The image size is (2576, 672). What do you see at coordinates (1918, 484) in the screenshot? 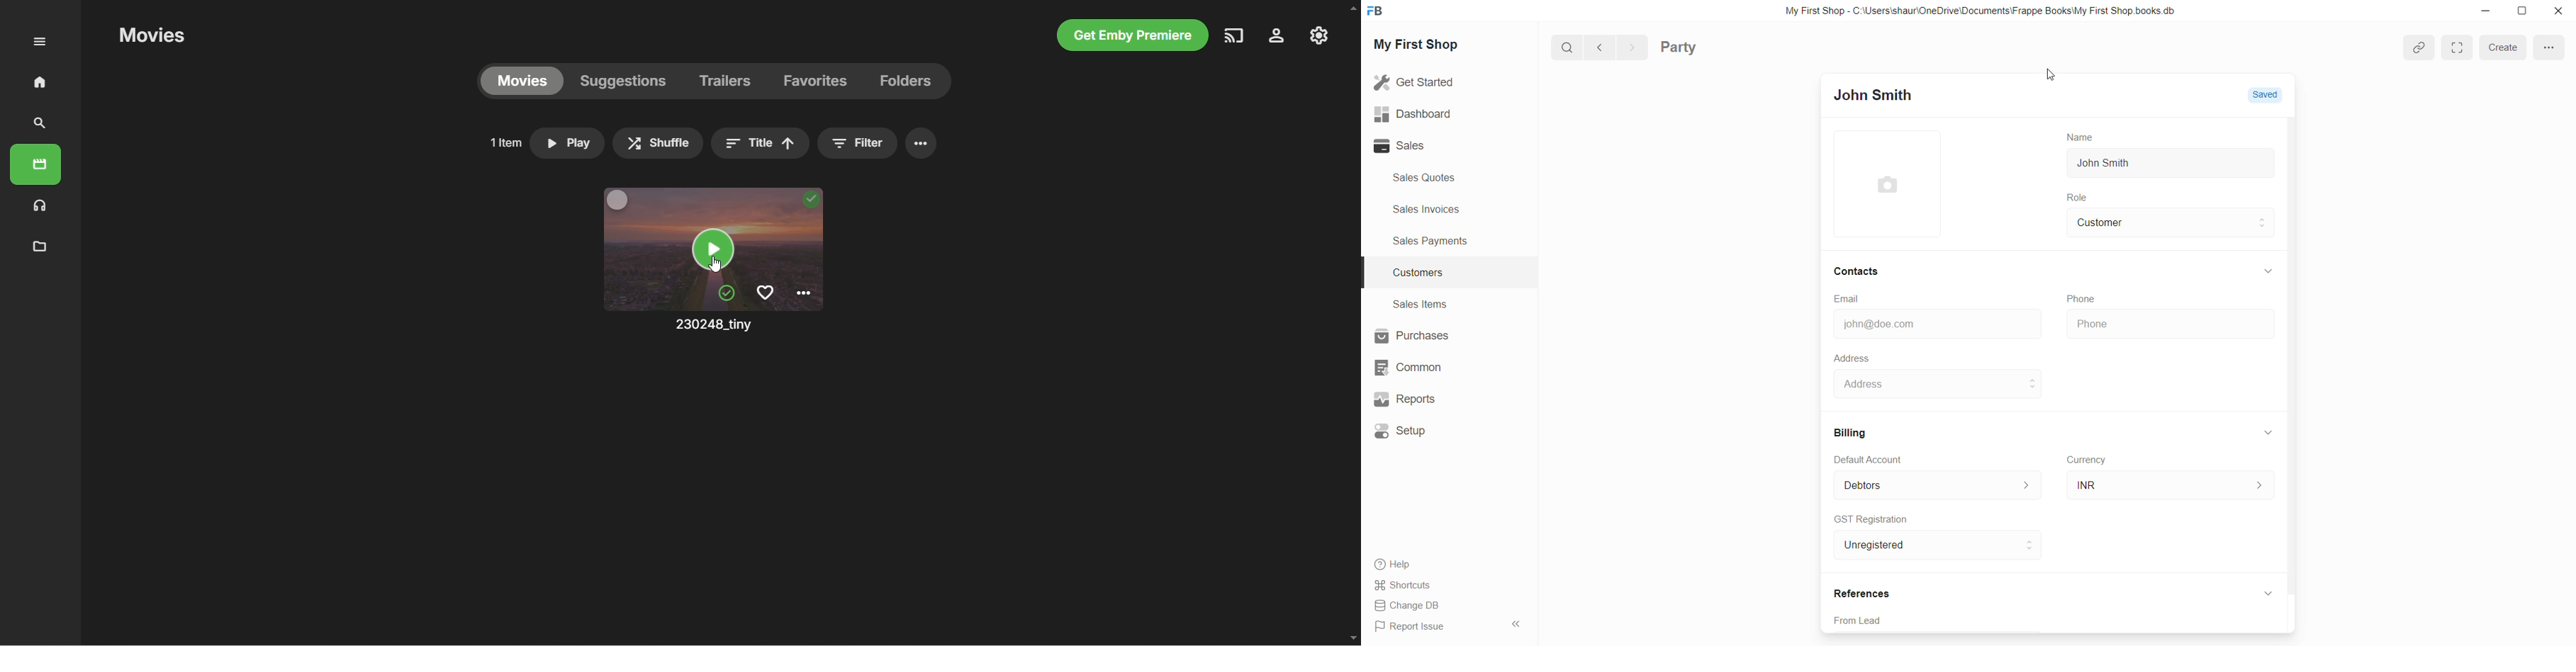
I see `Default account ` at bounding box center [1918, 484].